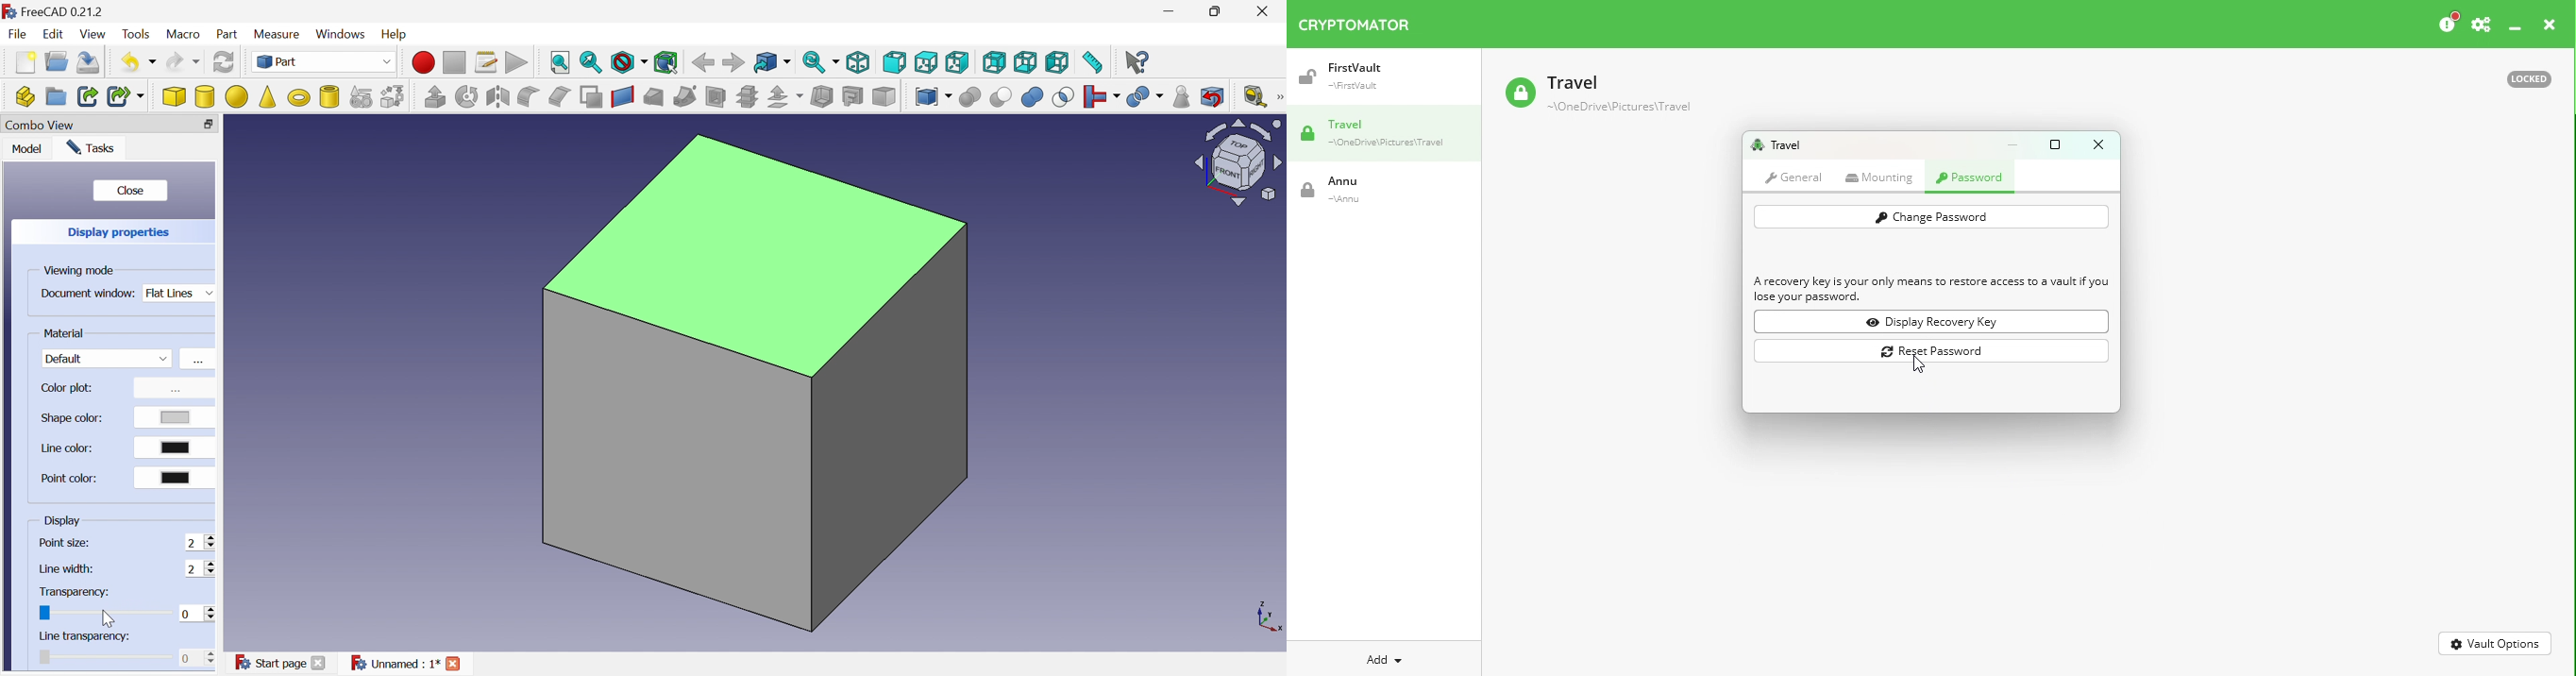 The width and height of the screenshot is (2576, 700). Describe the element at coordinates (63, 520) in the screenshot. I see `Display` at that location.